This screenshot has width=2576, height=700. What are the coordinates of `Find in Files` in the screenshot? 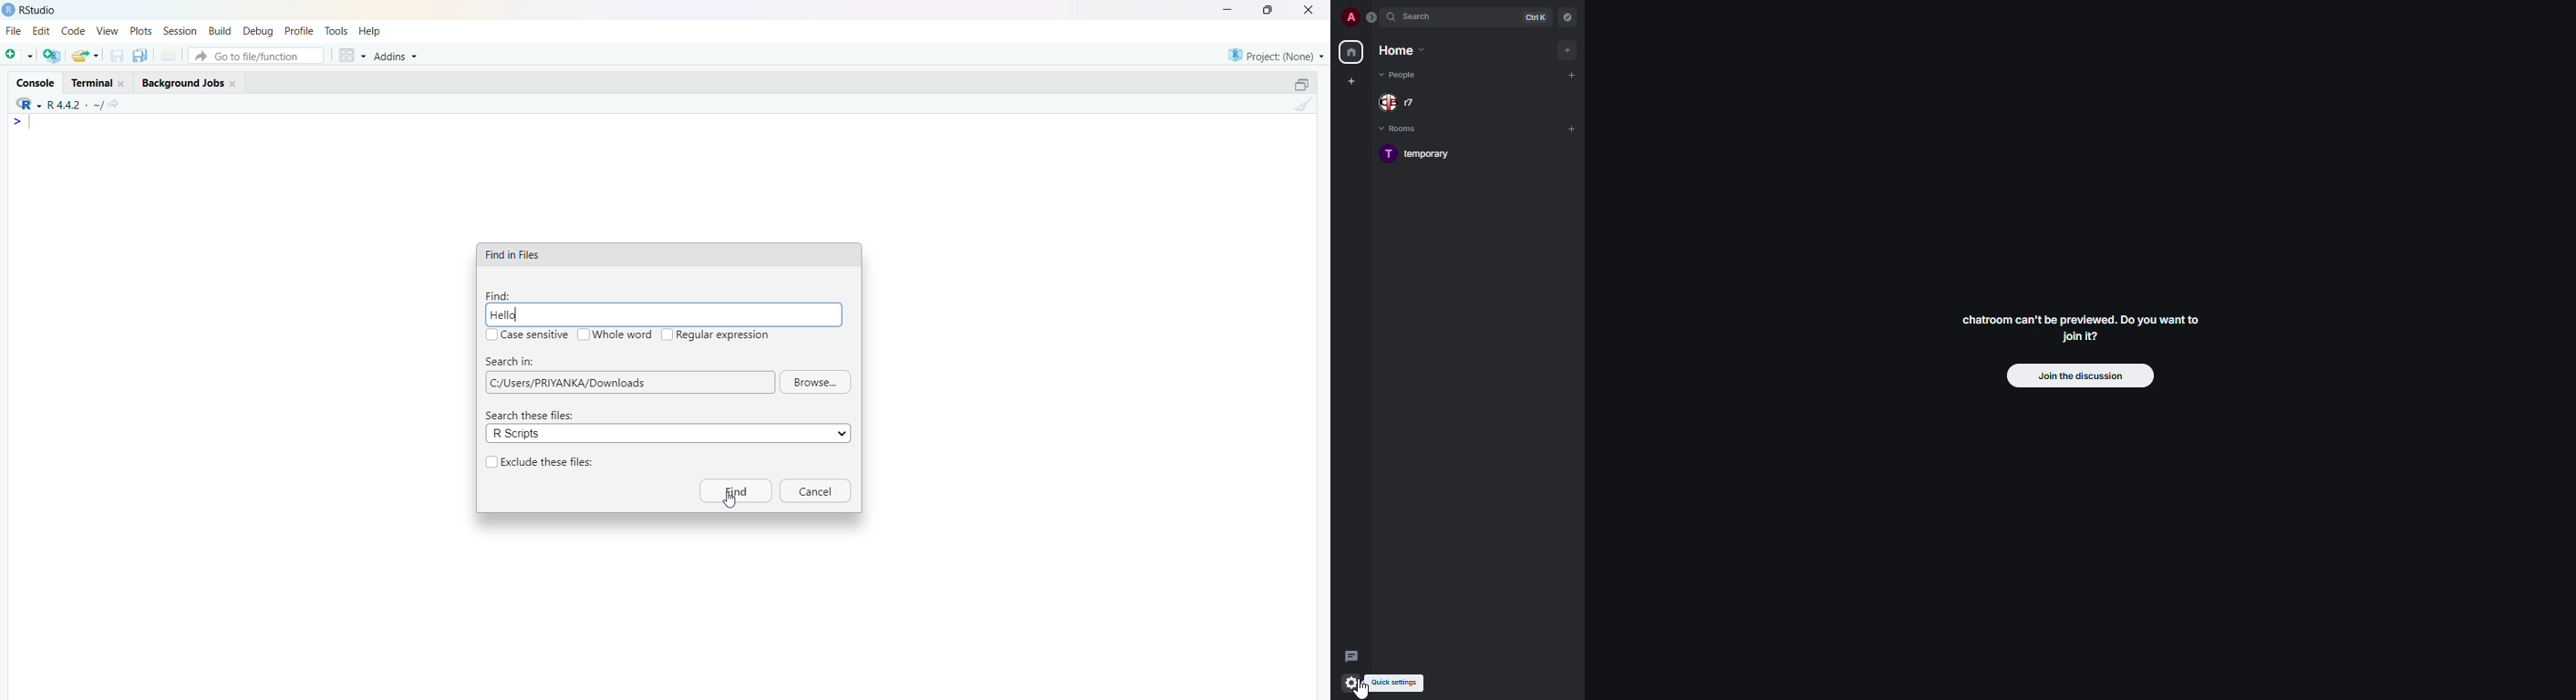 It's located at (513, 255).